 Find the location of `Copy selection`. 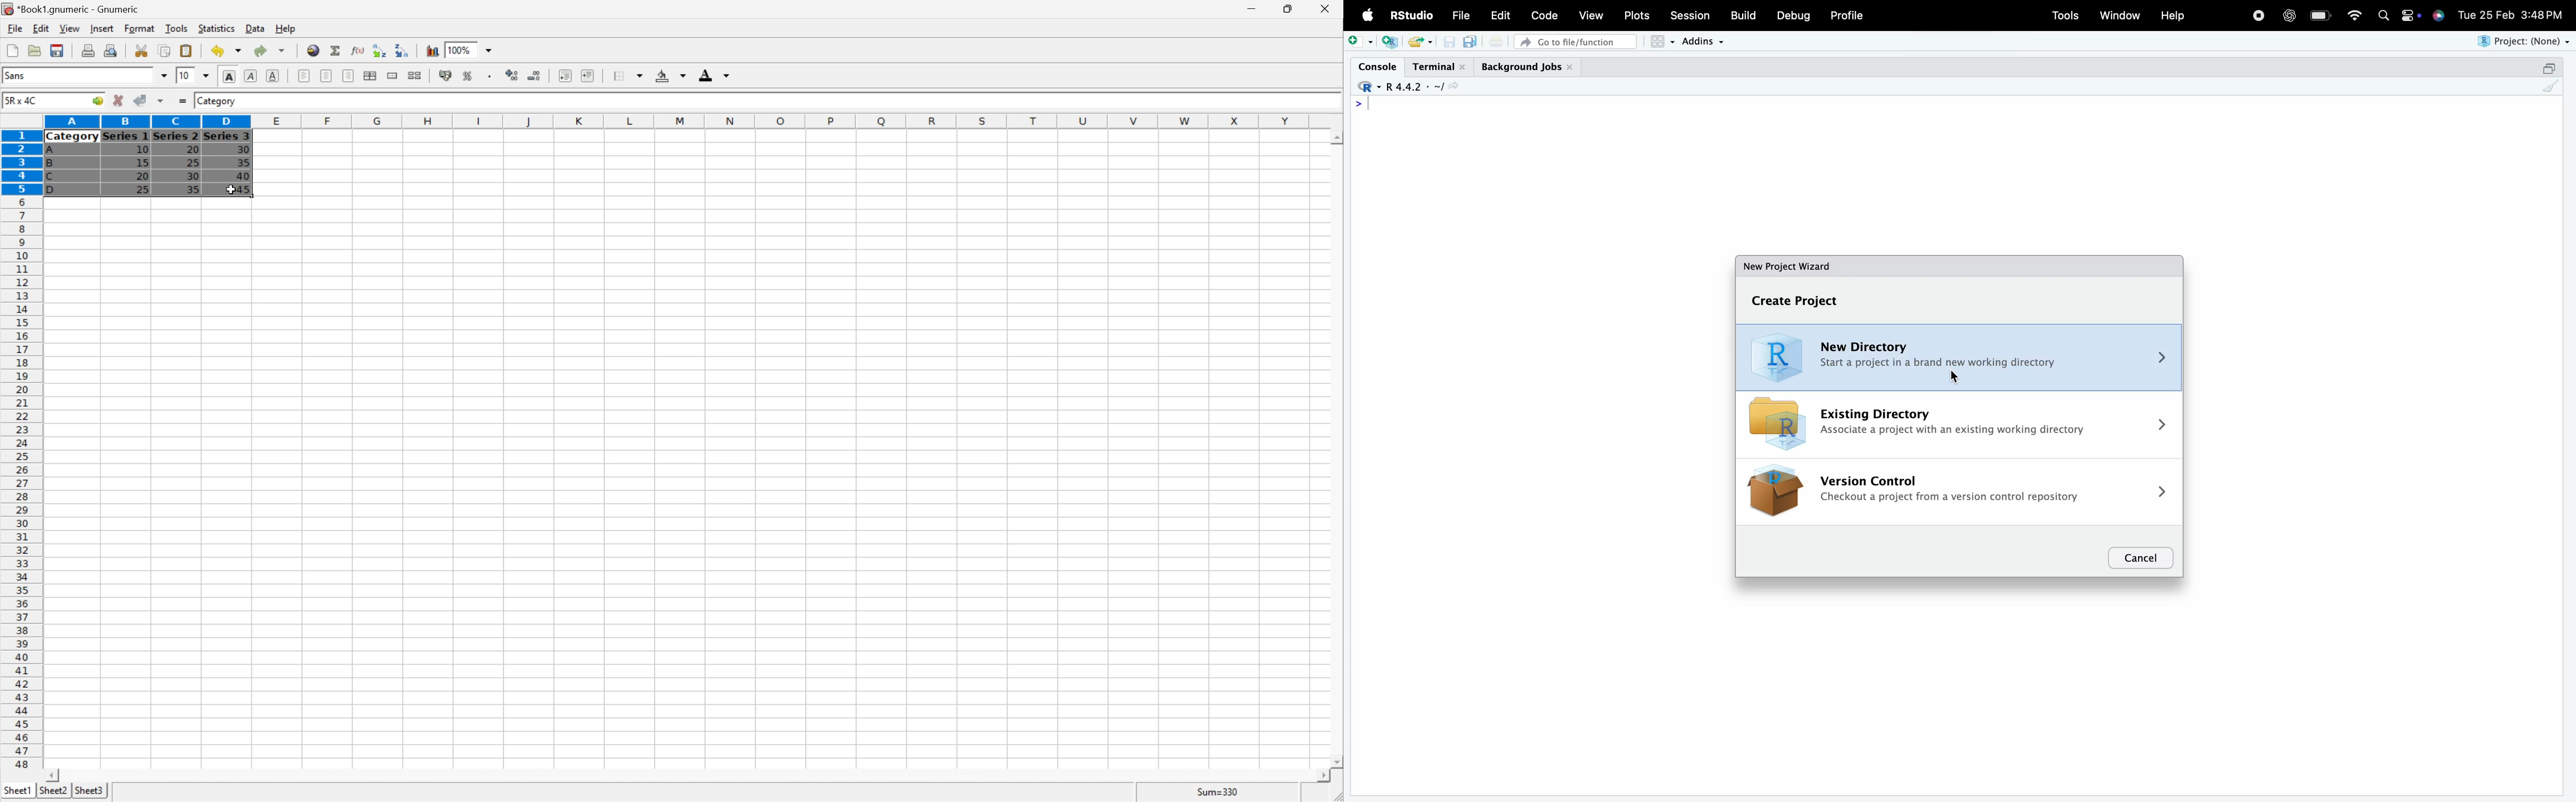

Copy selection is located at coordinates (165, 50).